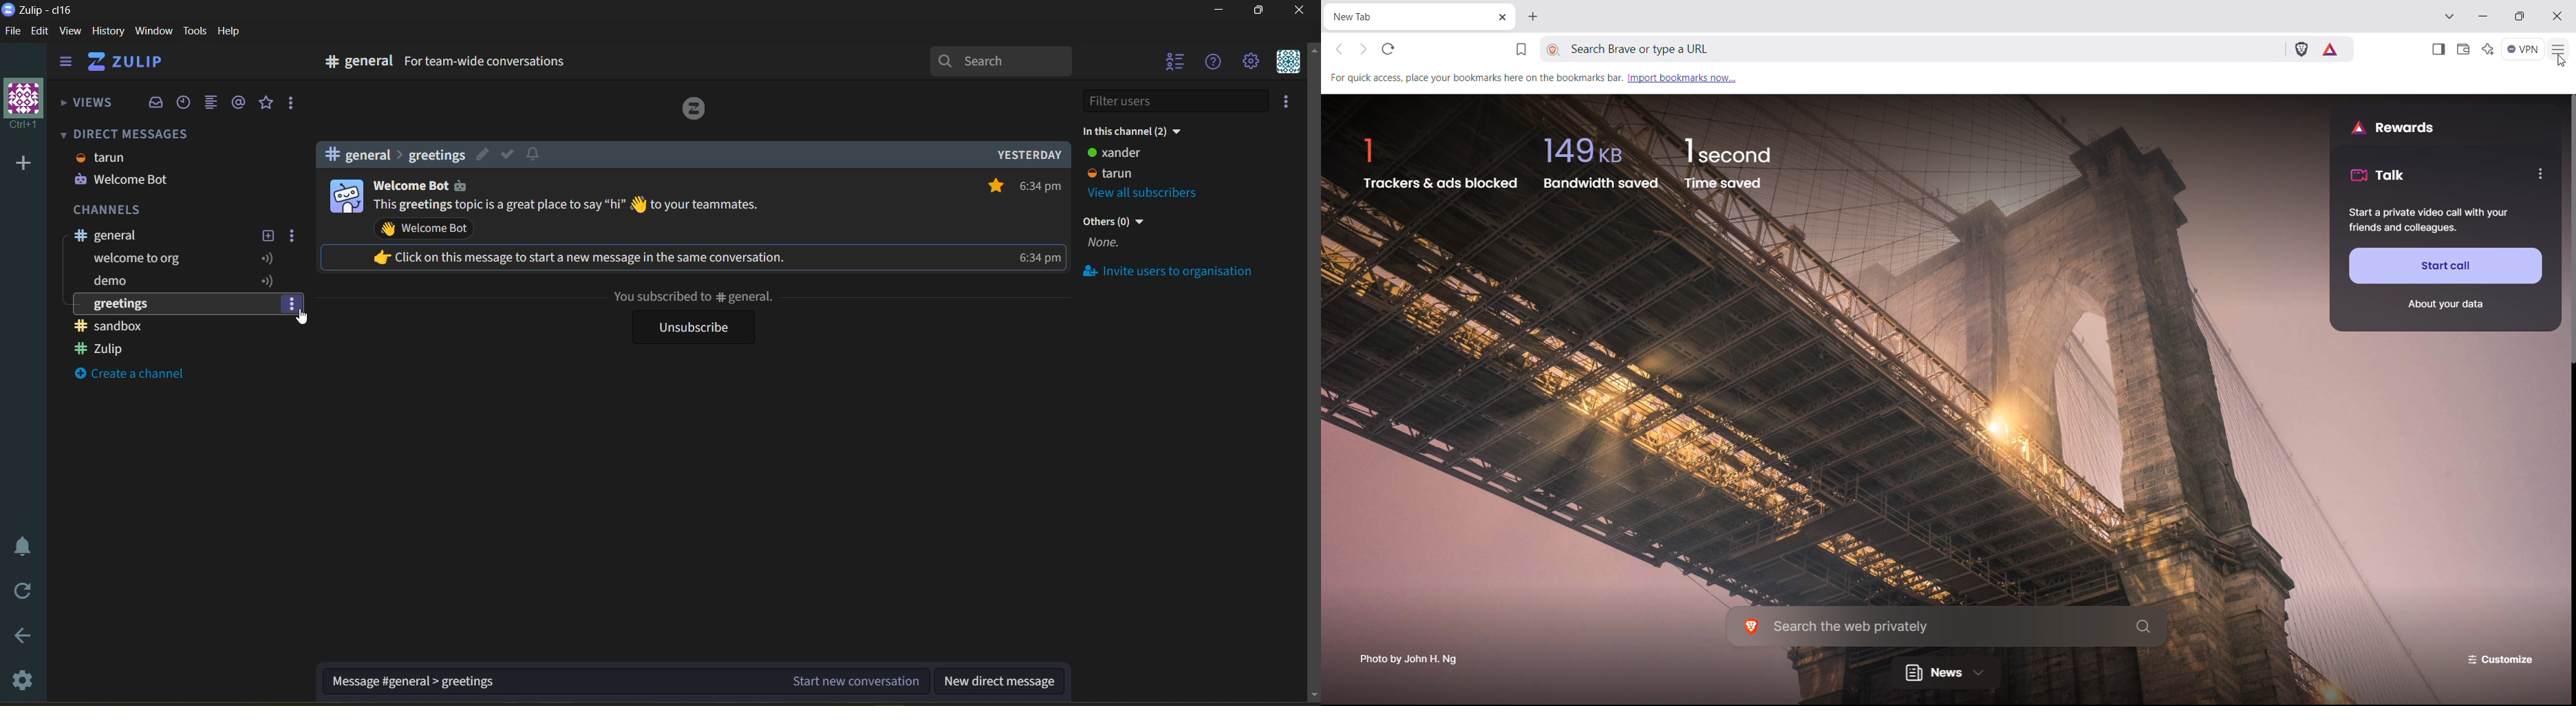 The width and height of the screenshot is (2576, 728). What do you see at coordinates (1255, 63) in the screenshot?
I see `main menu` at bounding box center [1255, 63].